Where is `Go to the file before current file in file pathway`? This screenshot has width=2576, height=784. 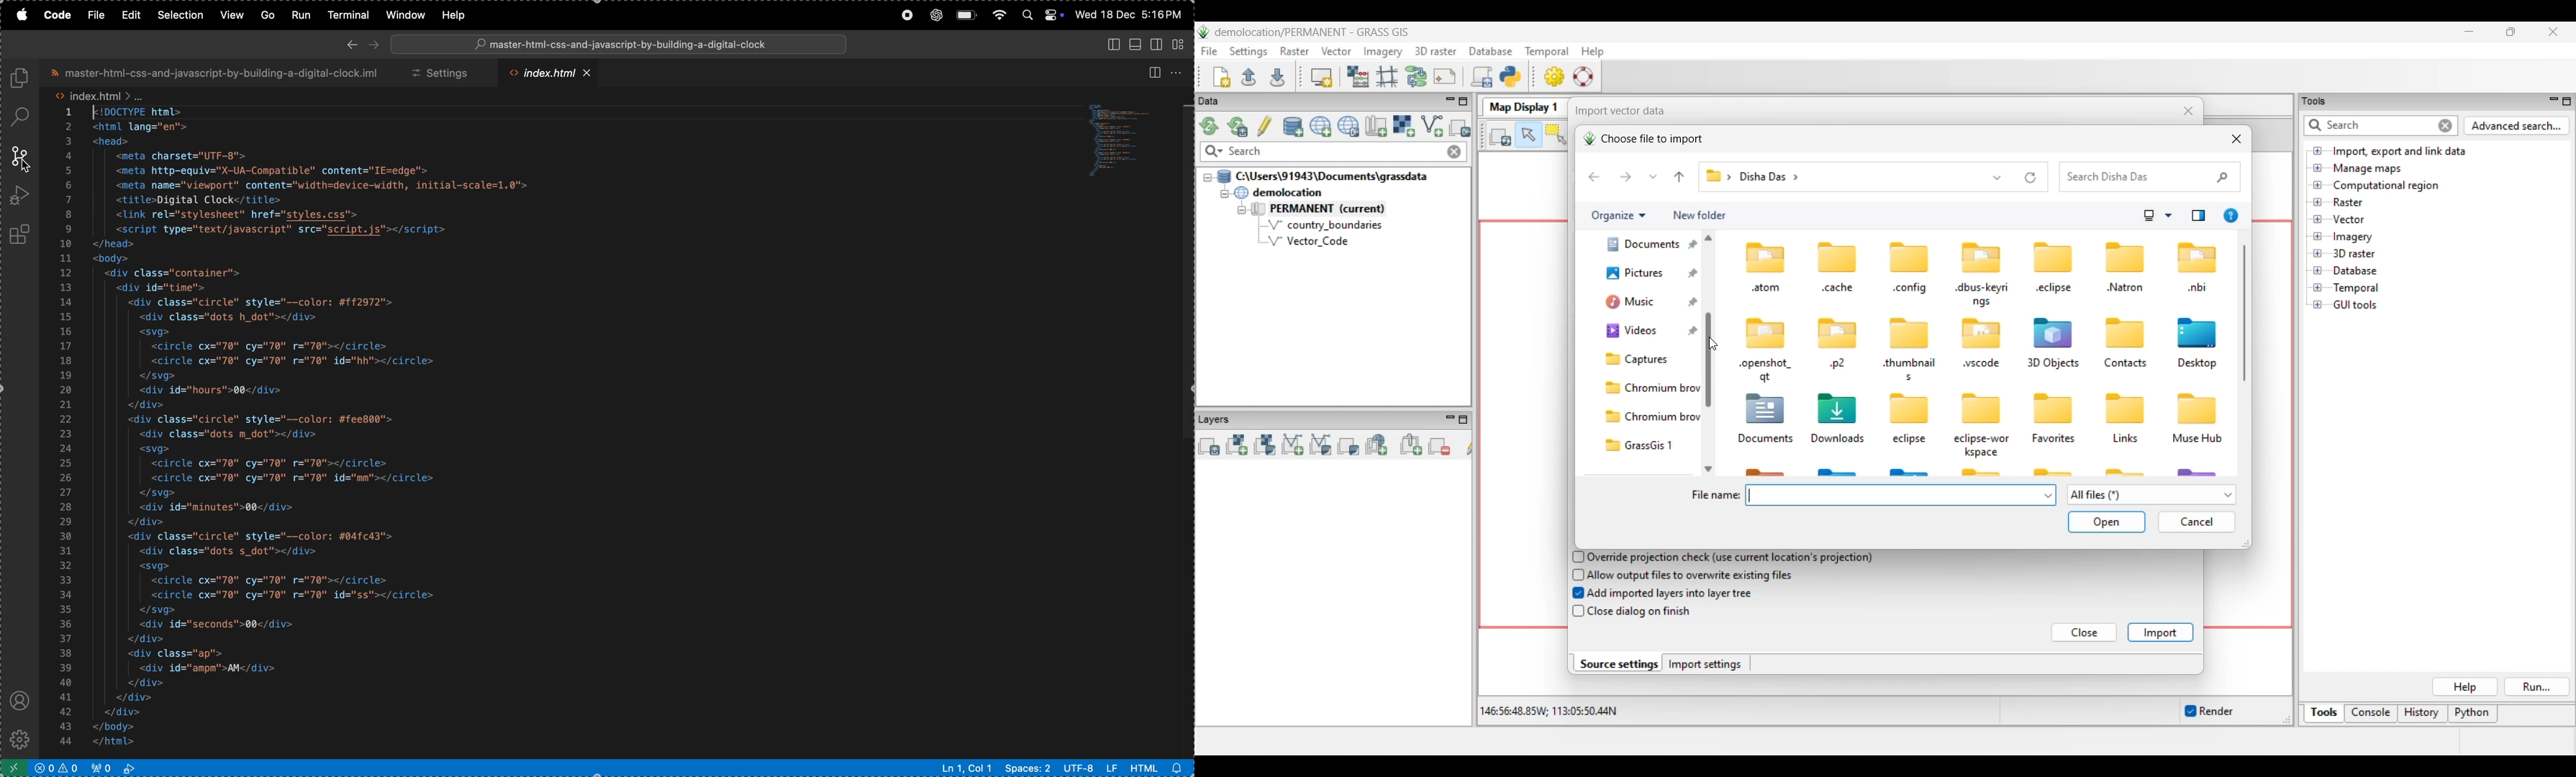 Go to the file before current file in file pathway is located at coordinates (1679, 177).